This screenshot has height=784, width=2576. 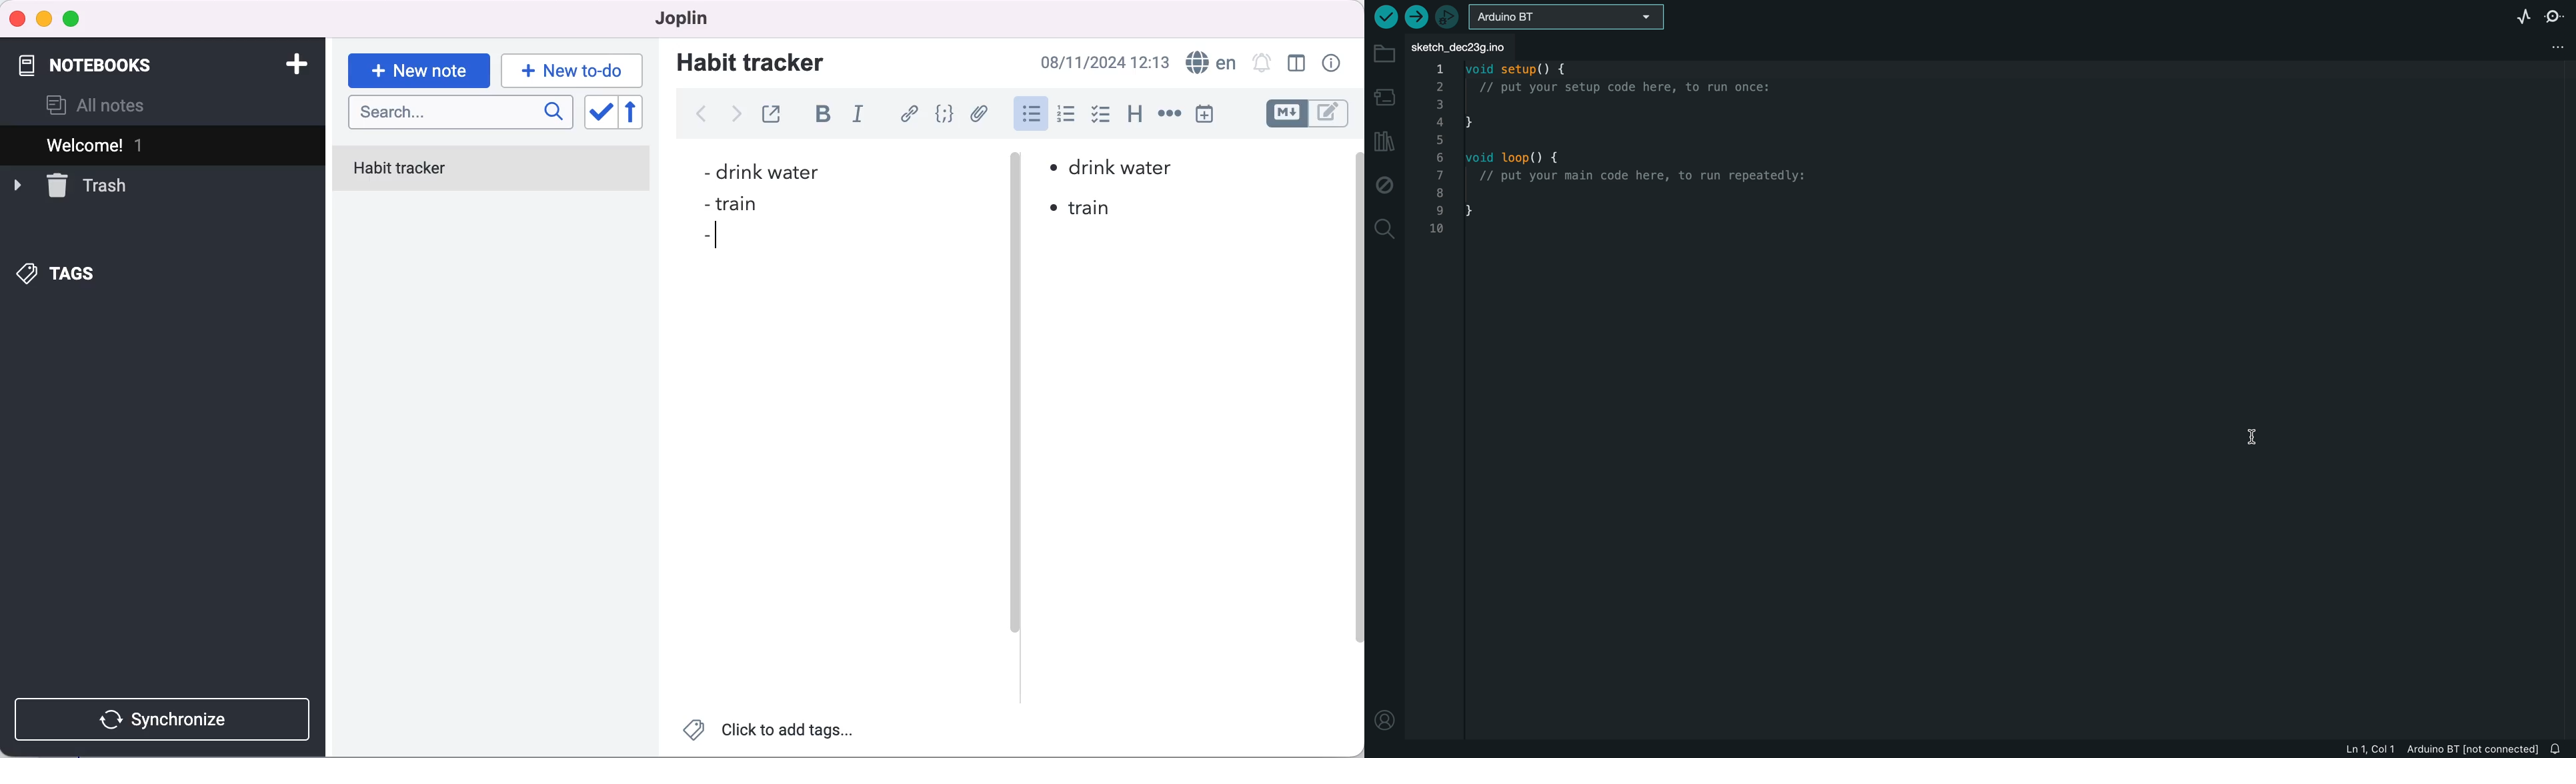 What do you see at coordinates (640, 113) in the screenshot?
I see `reverse sort order` at bounding box center [640, 113].